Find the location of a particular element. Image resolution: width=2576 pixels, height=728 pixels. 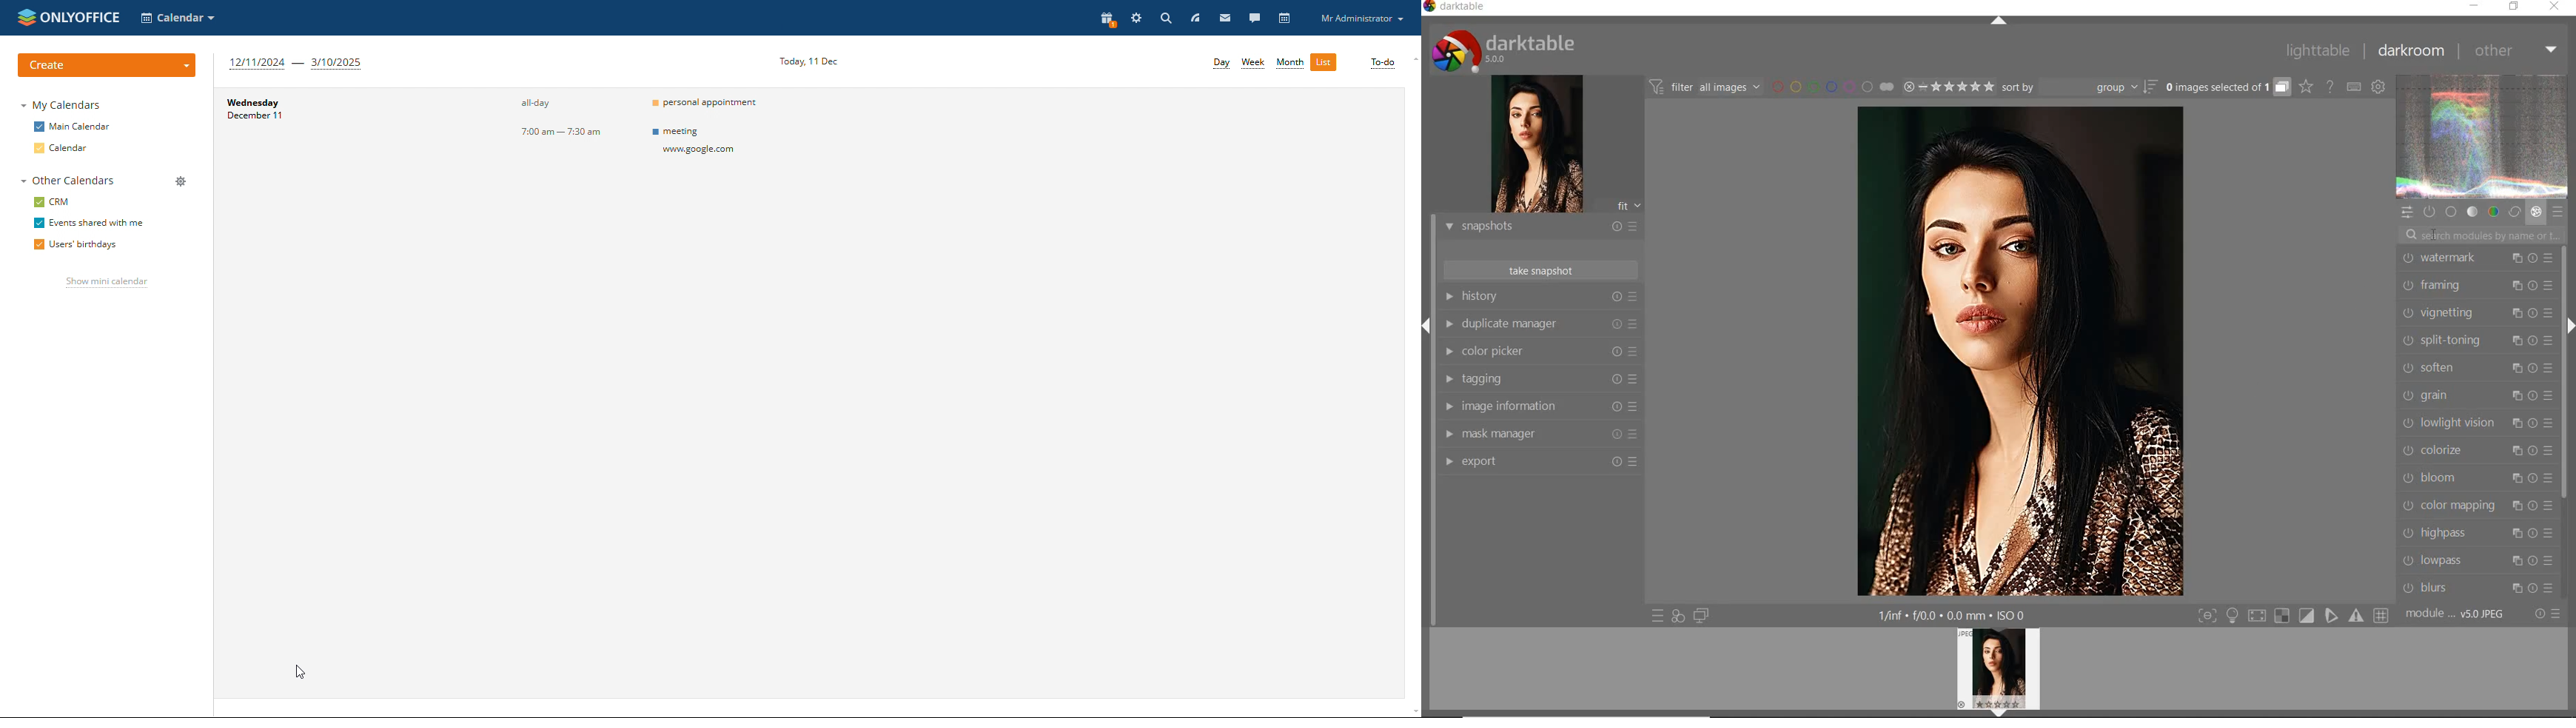

HISTORY is located at coordinates (1540, 298).